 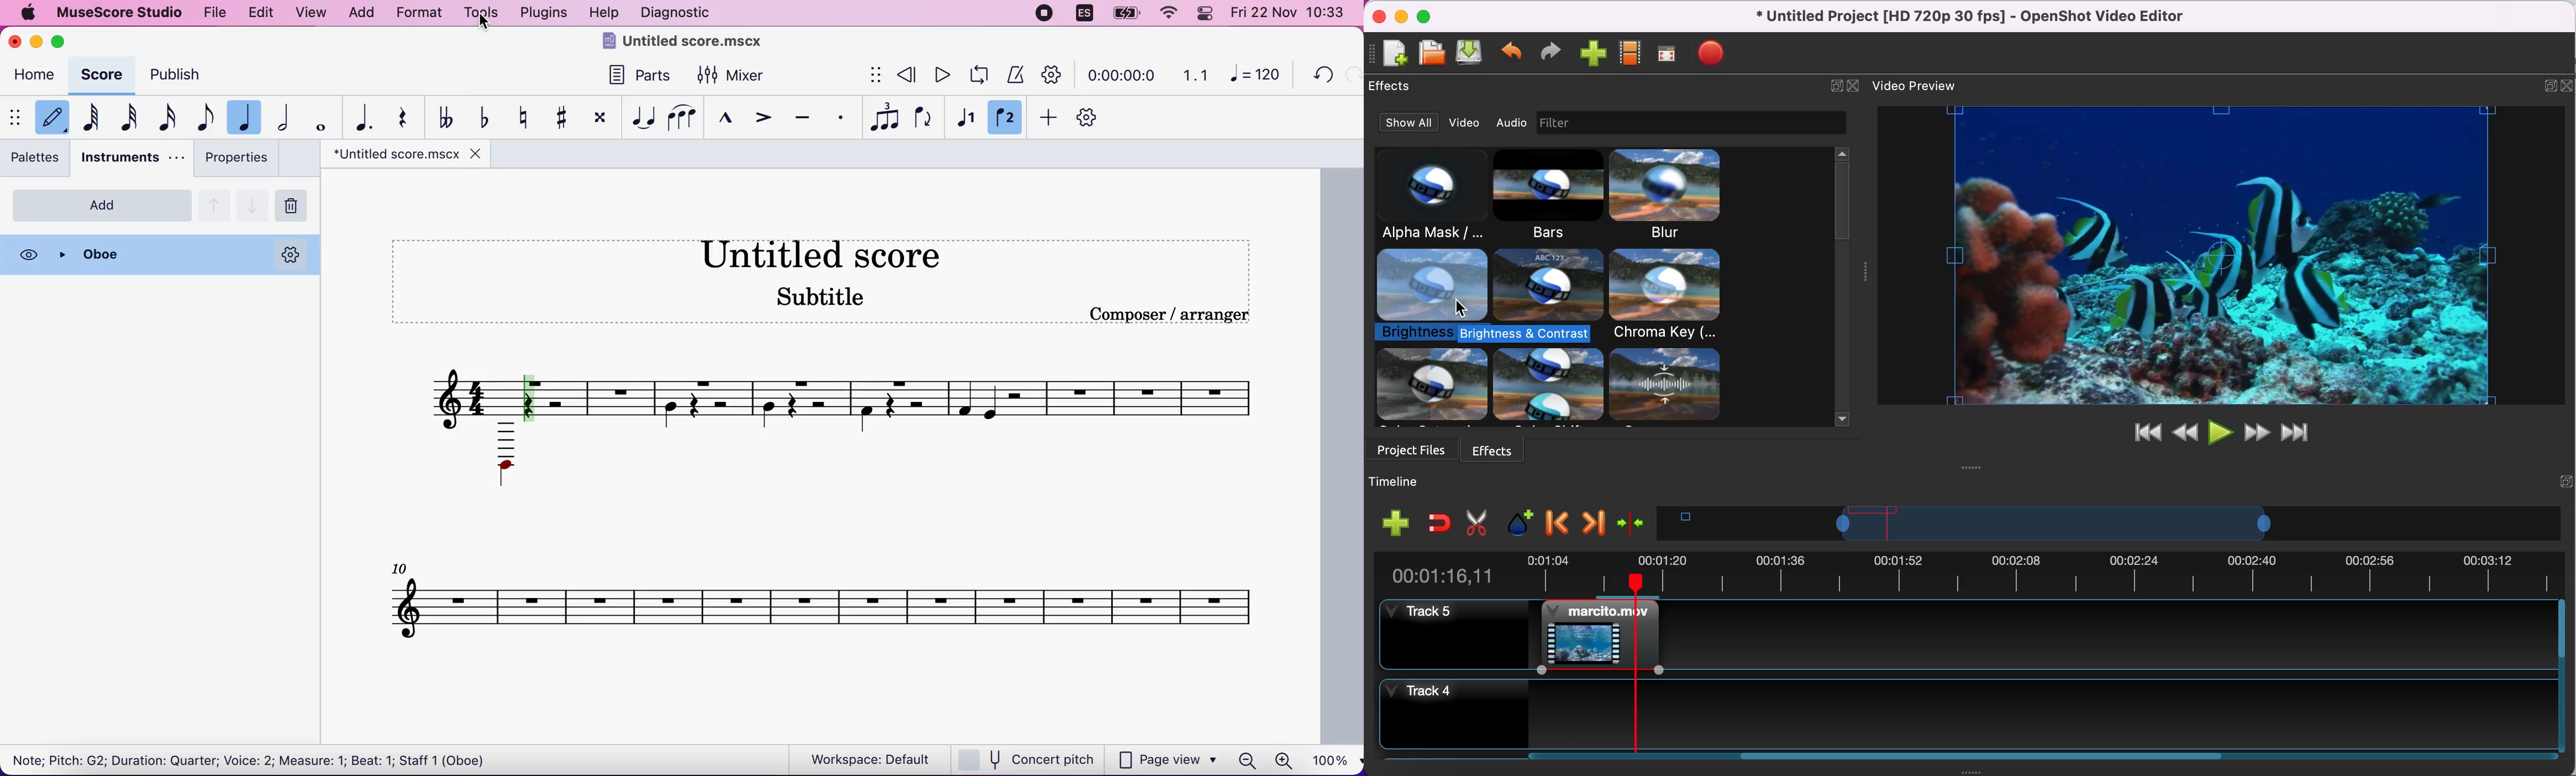 I want to click on choose profile, so click(x=1629, y=54).